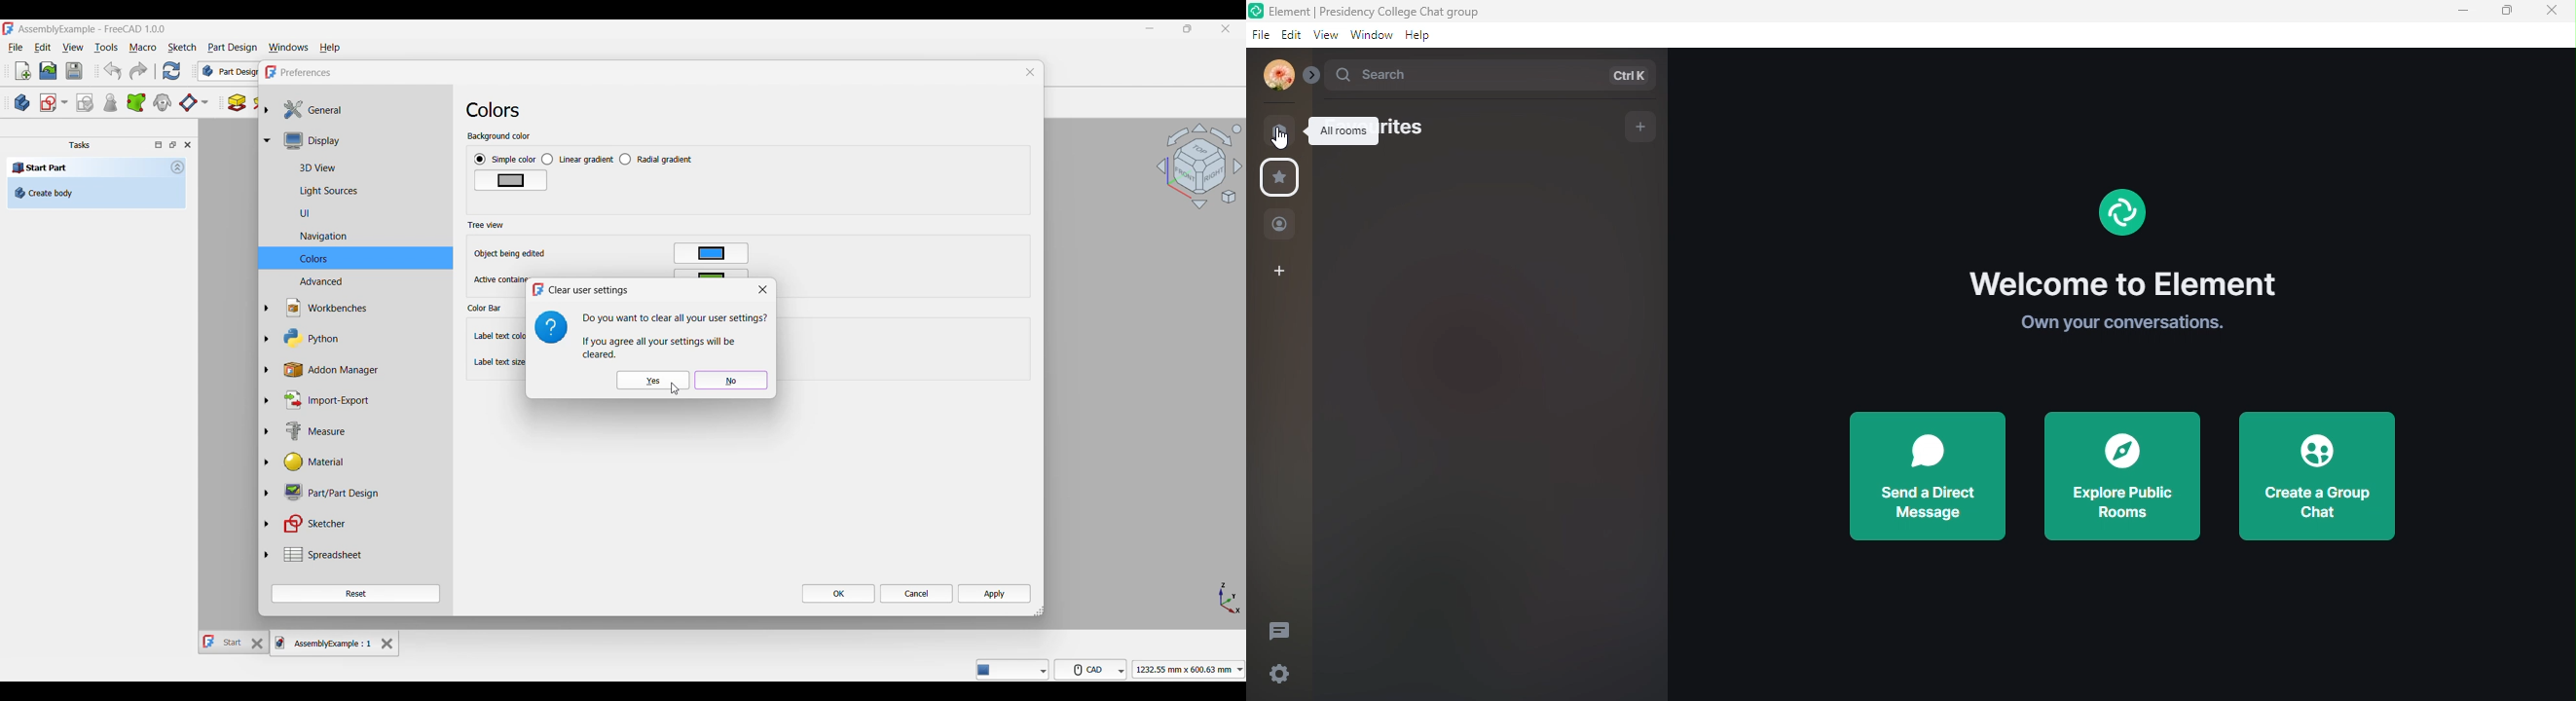 The height and width of the screenshot is (728, 2576). I want to click on New, so click(23, 71).